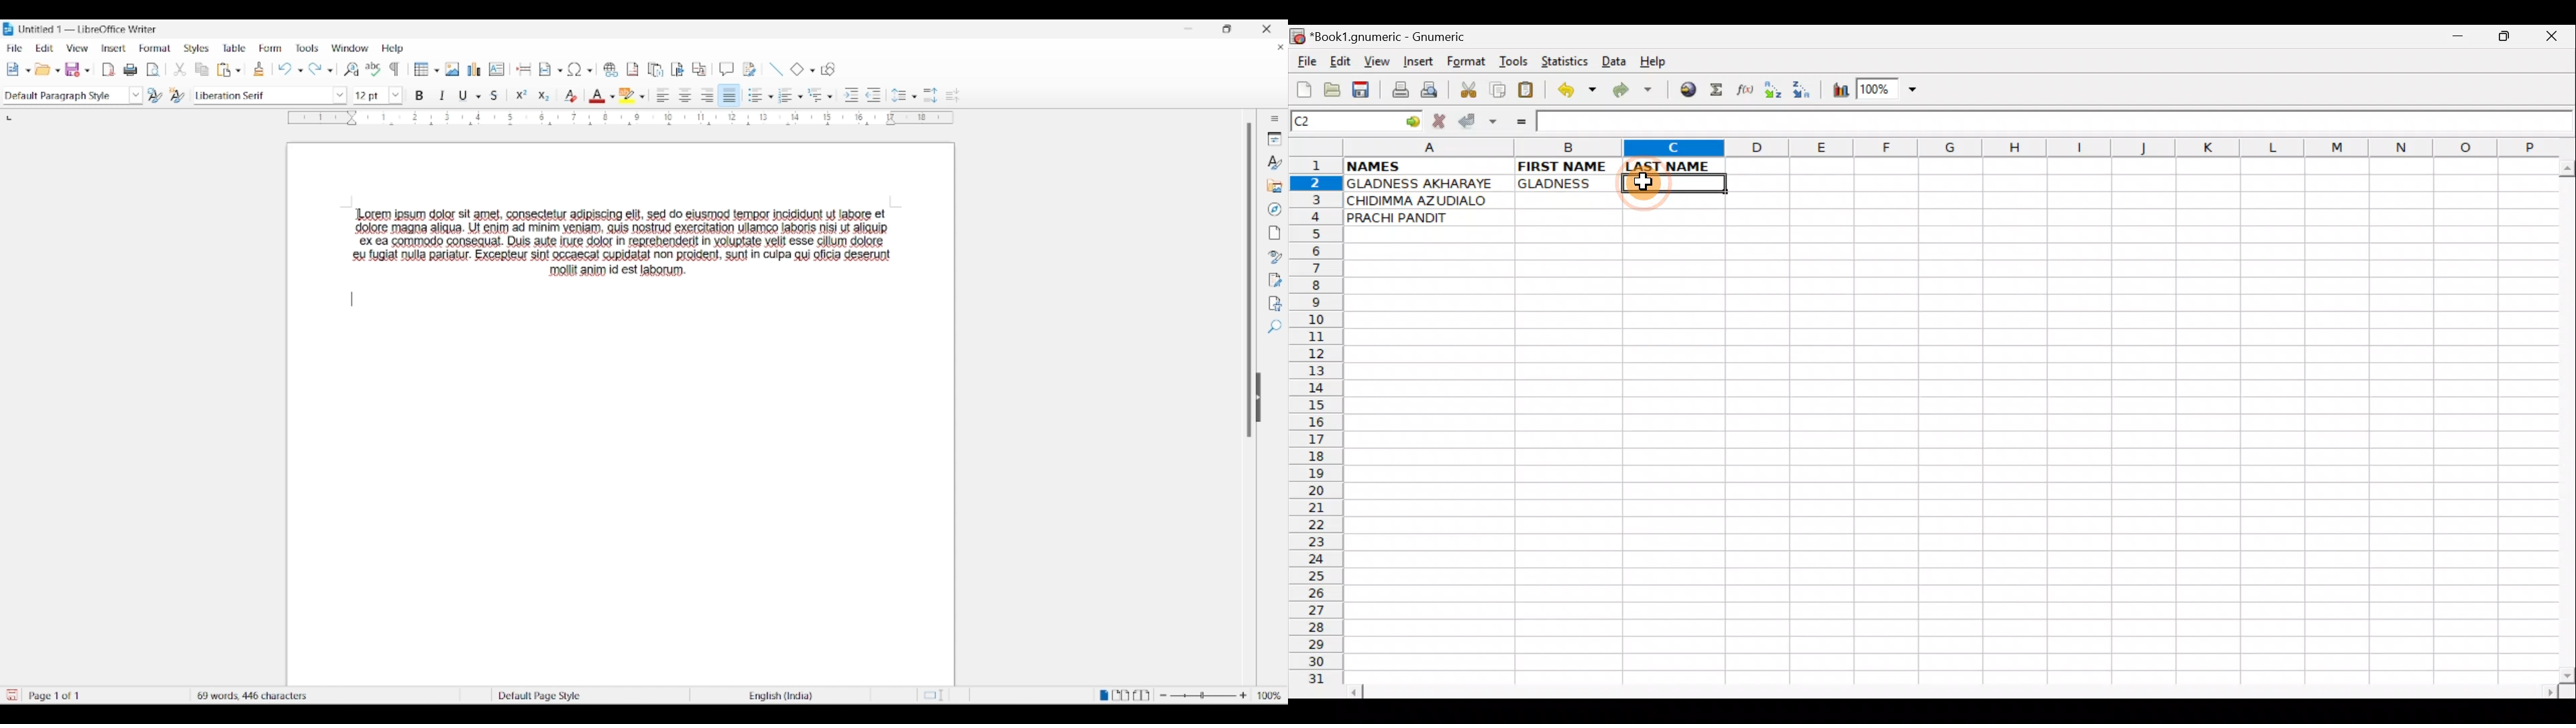  I want to click on Cells, so click(1948, 467).